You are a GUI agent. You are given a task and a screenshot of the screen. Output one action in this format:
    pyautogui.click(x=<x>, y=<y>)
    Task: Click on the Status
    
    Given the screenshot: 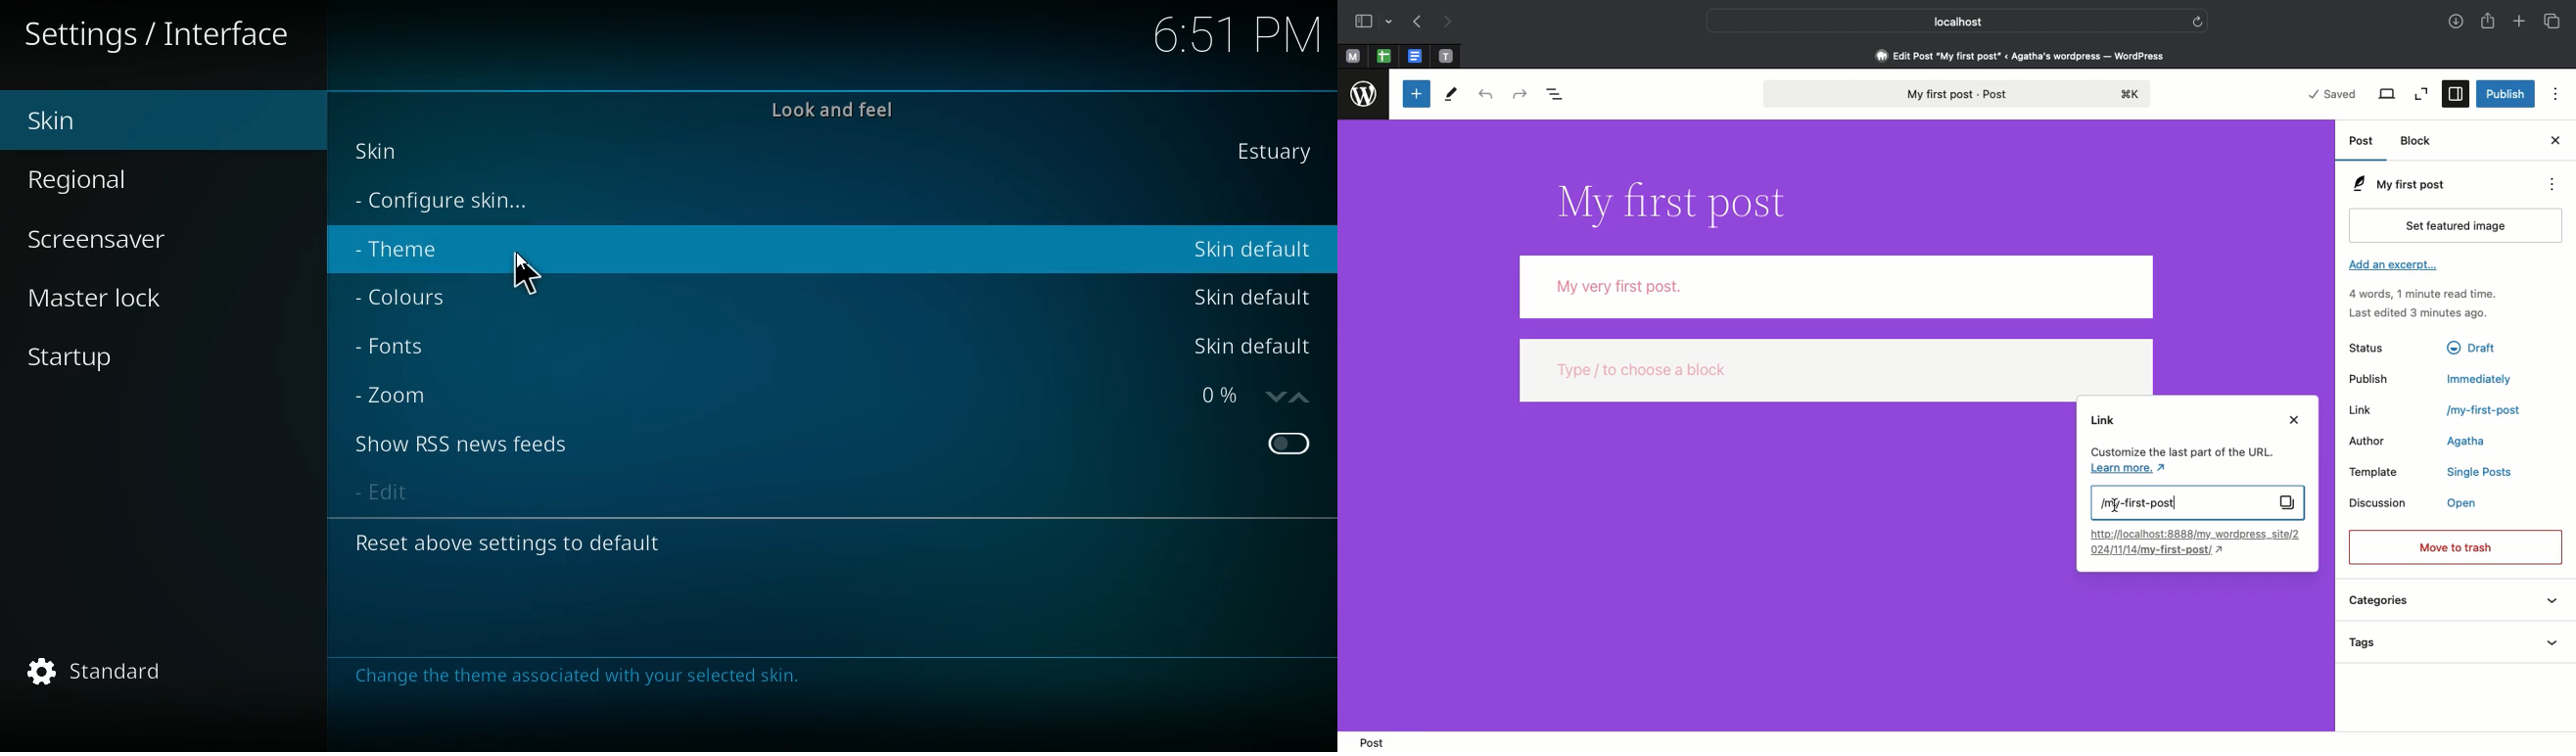 What is the action you would take?
    pyautogui.click(x=2366, y=347)
    